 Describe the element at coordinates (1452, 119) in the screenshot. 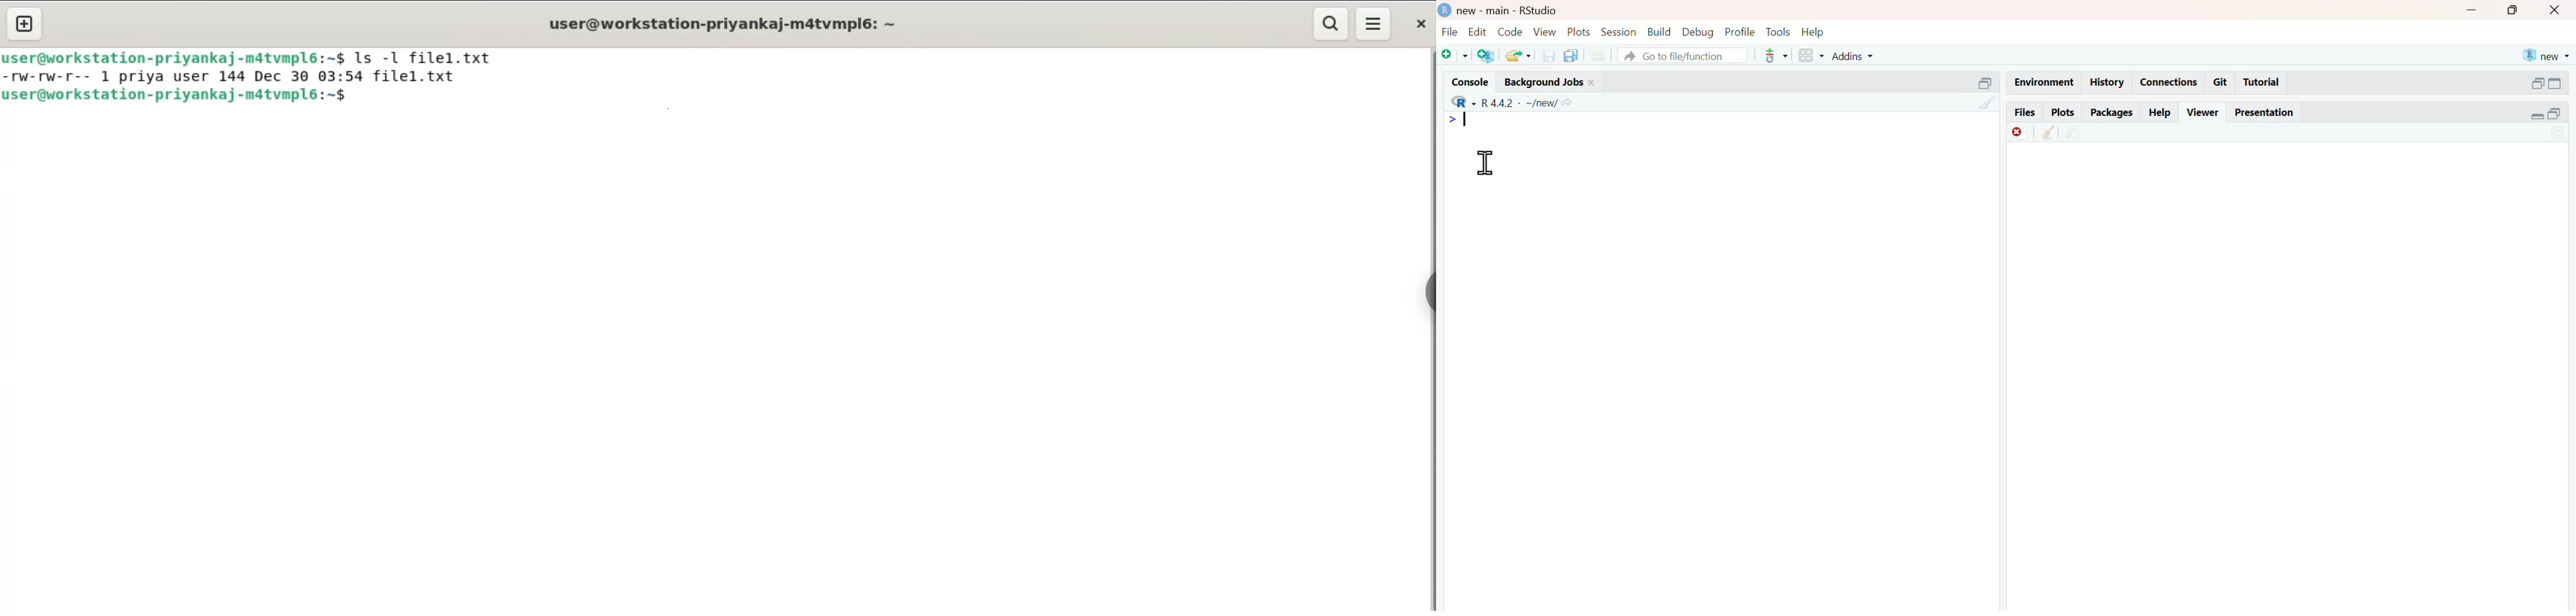

I see `>` at that location.